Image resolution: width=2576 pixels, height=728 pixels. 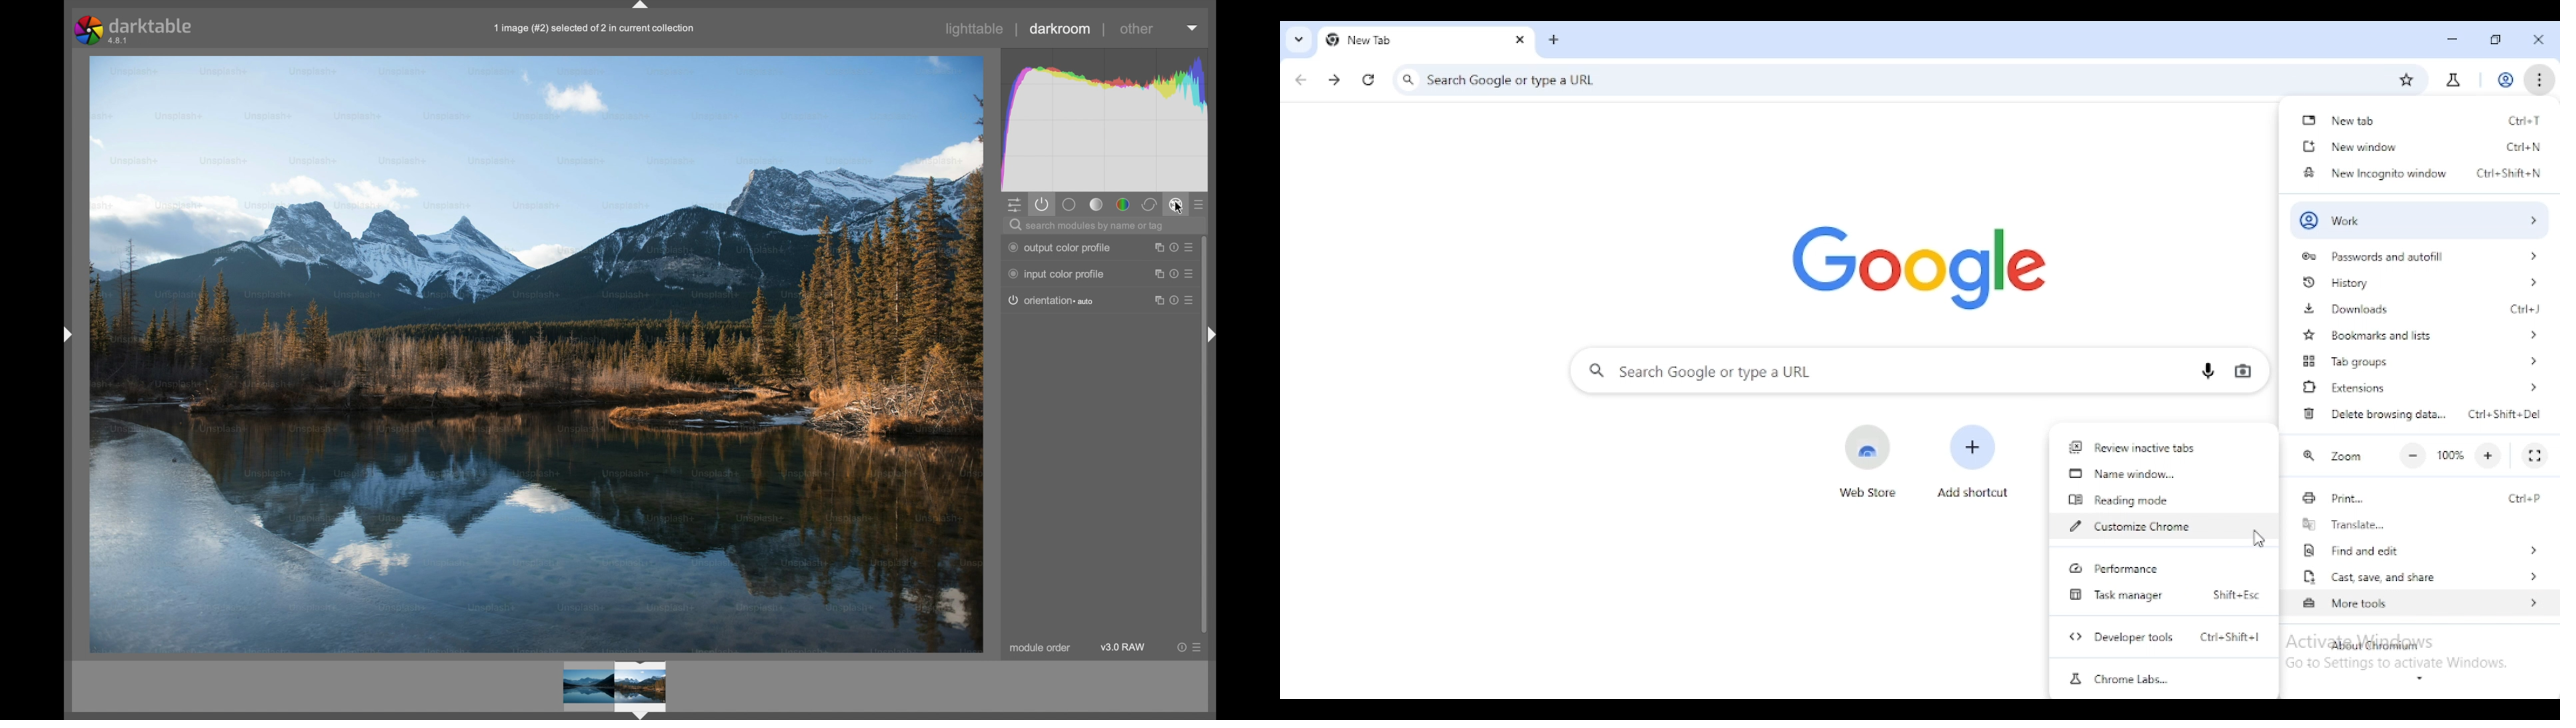 What do you see at coordinates (975, 29) in the screenshot?
I see `lighttable` at bounding box center [975, 29].